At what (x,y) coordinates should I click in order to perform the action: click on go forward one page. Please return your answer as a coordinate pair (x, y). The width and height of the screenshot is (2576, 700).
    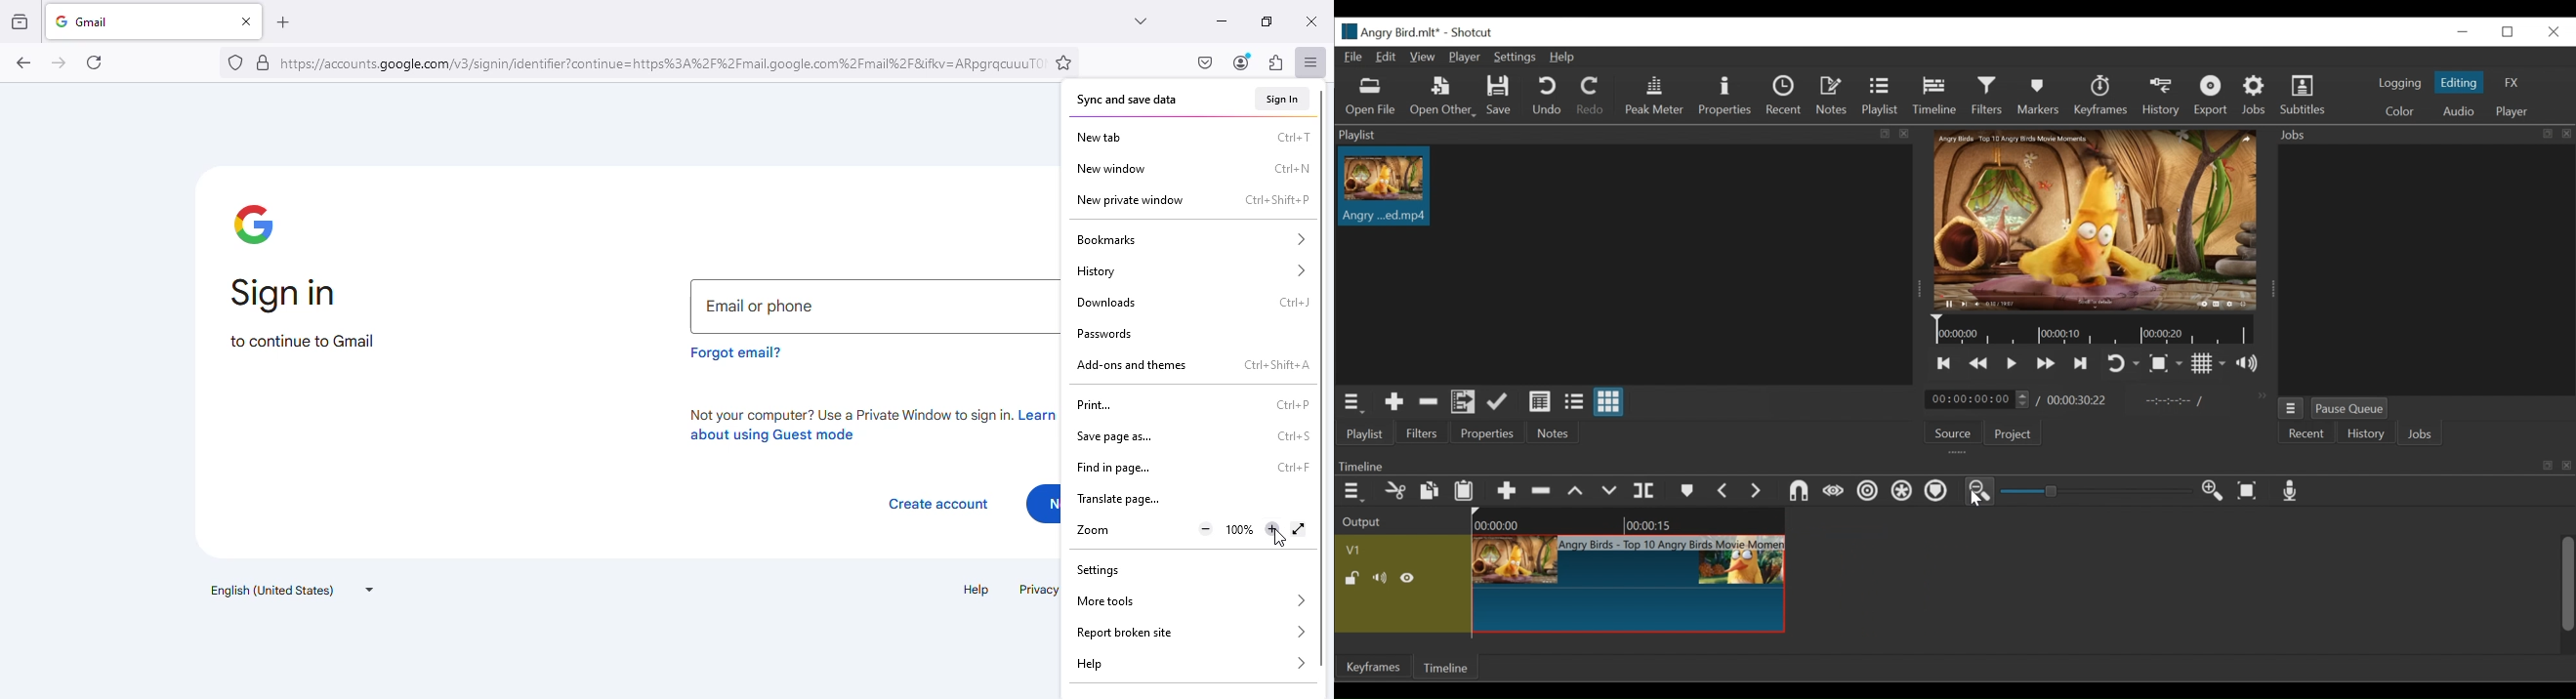
    Looking at the image, I should click on (60, 63).